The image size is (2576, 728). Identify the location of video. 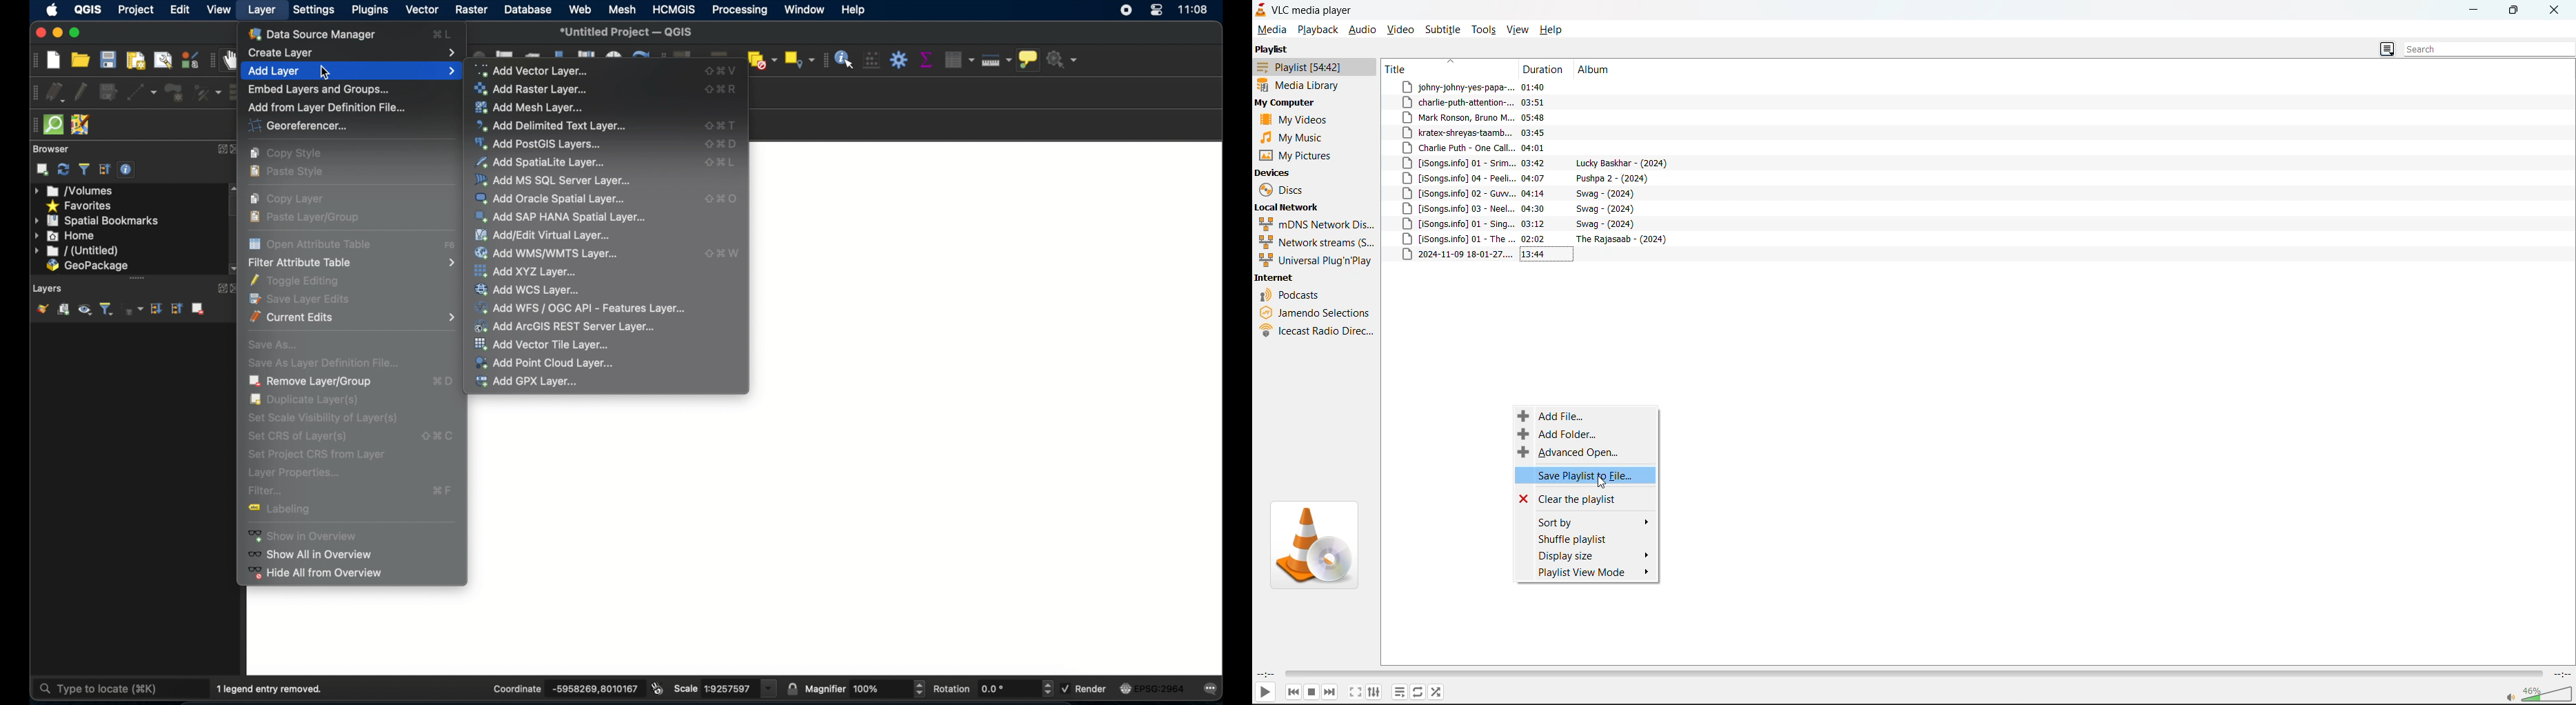
(1403, 29).